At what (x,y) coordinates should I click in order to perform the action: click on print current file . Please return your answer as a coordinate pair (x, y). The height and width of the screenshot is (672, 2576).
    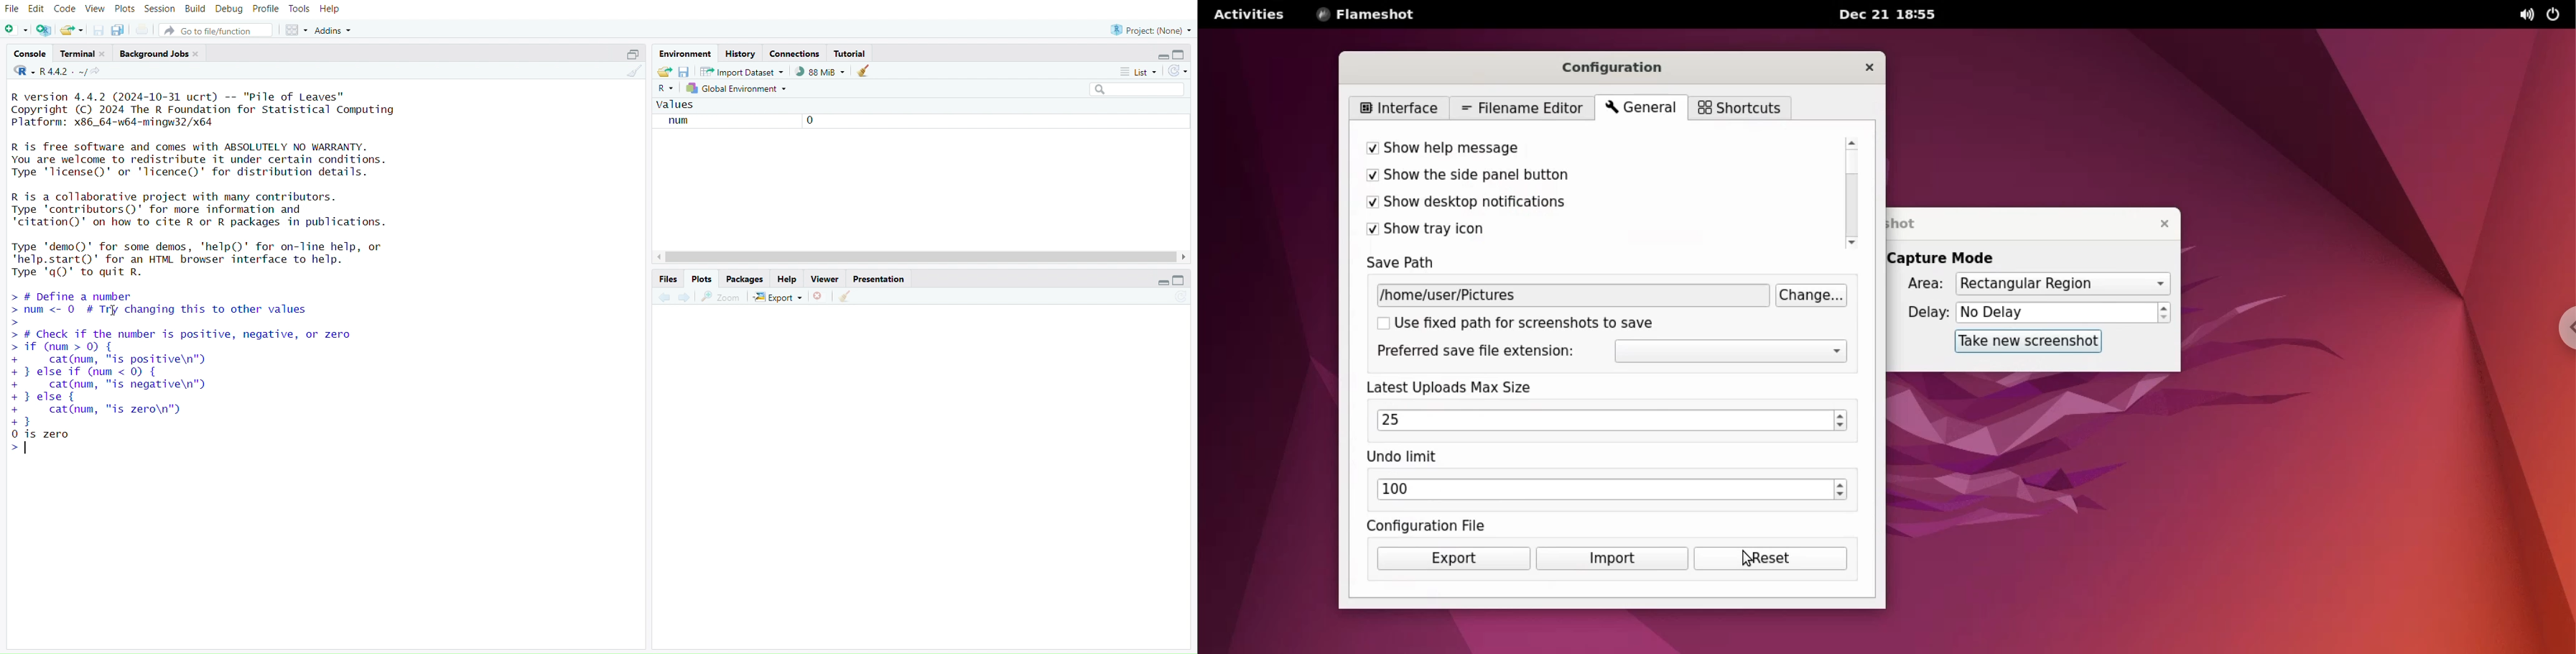
    Looking at the image, I should click on (144, 31).